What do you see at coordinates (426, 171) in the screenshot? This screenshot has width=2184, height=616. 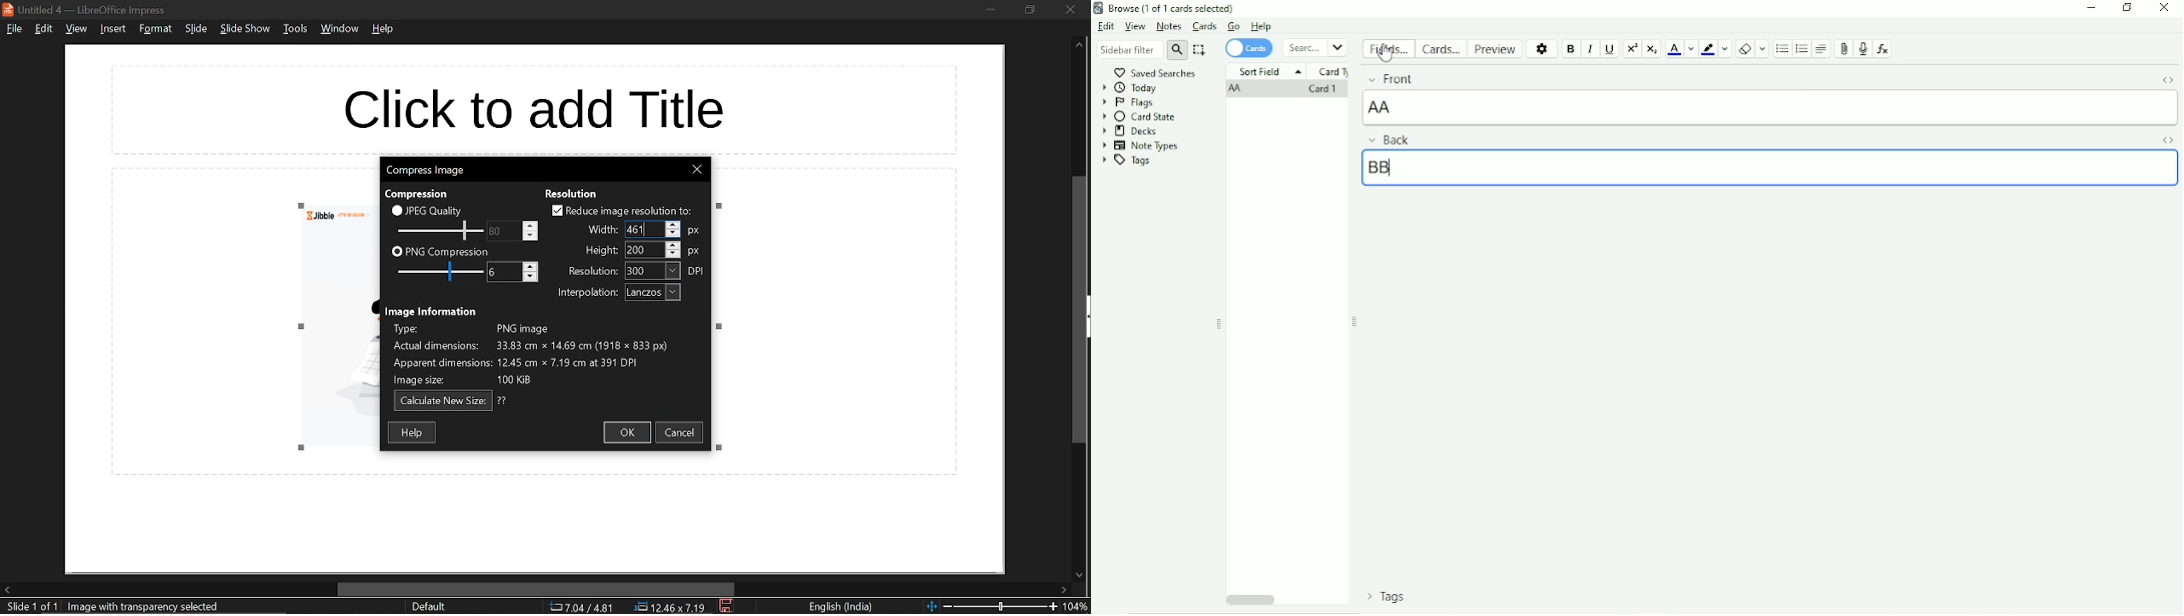 I see `current window` at bounding box center [426, 171].